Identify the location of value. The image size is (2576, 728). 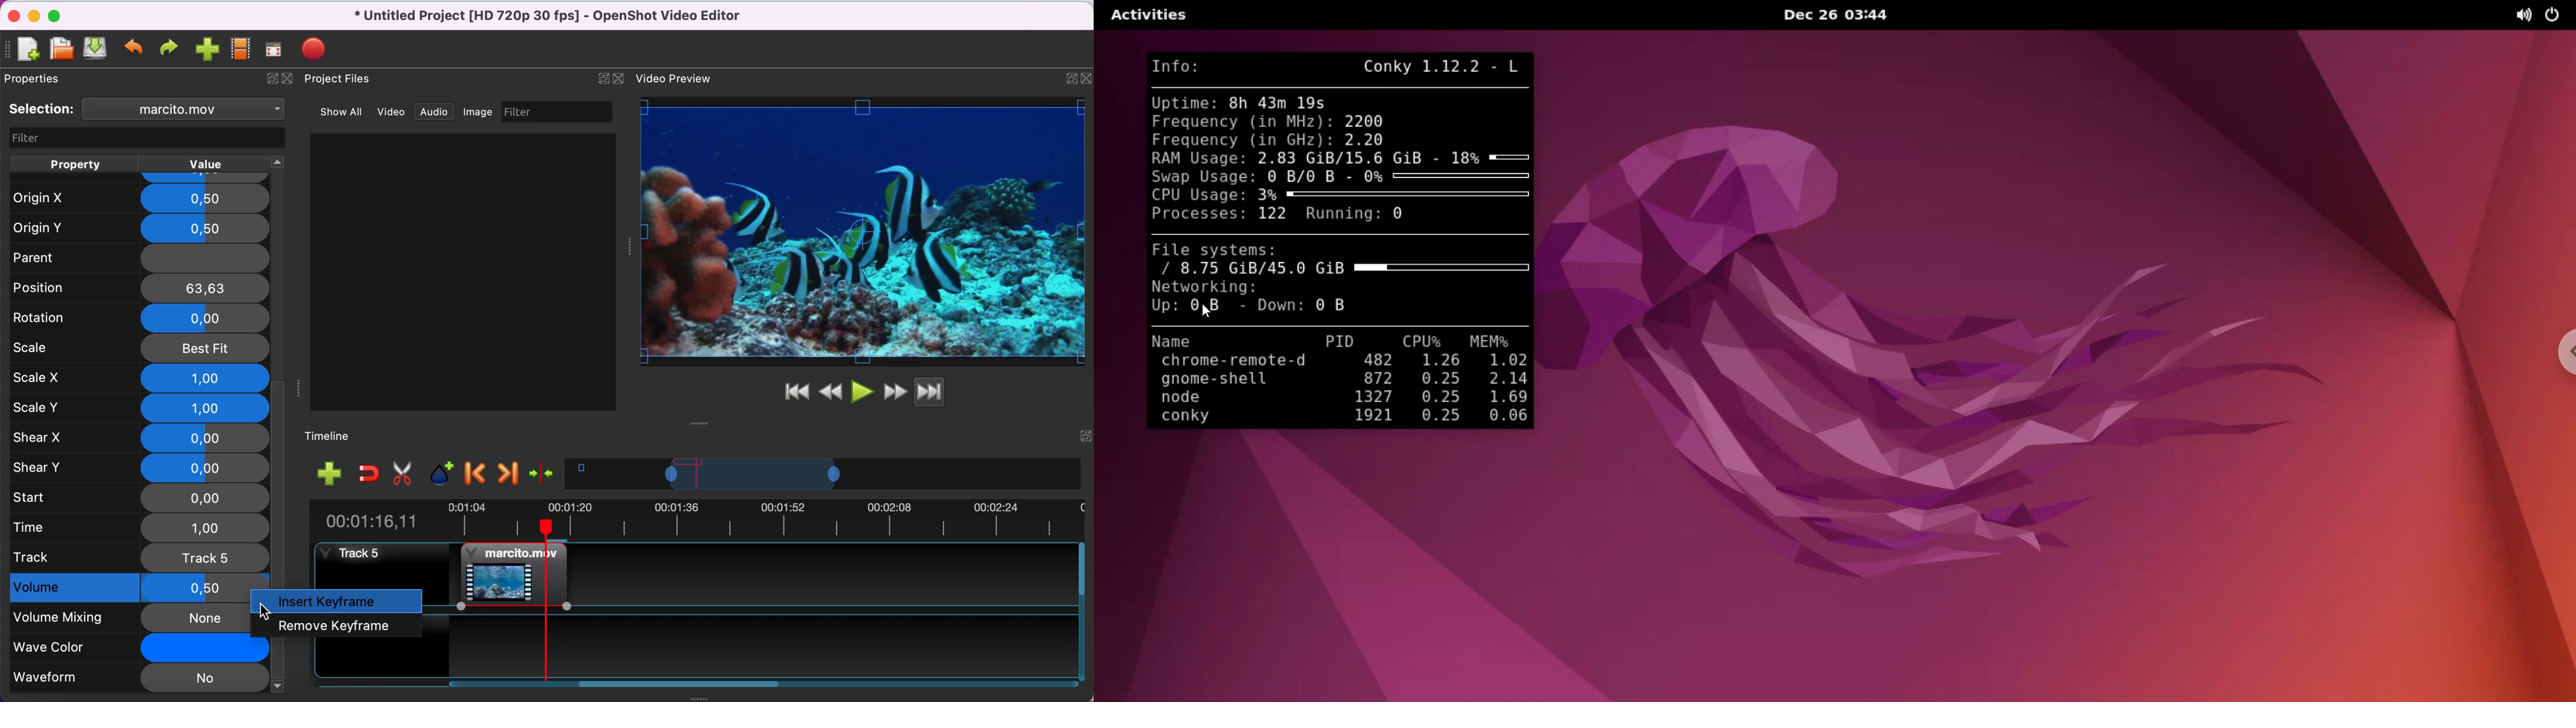
(218, 163).